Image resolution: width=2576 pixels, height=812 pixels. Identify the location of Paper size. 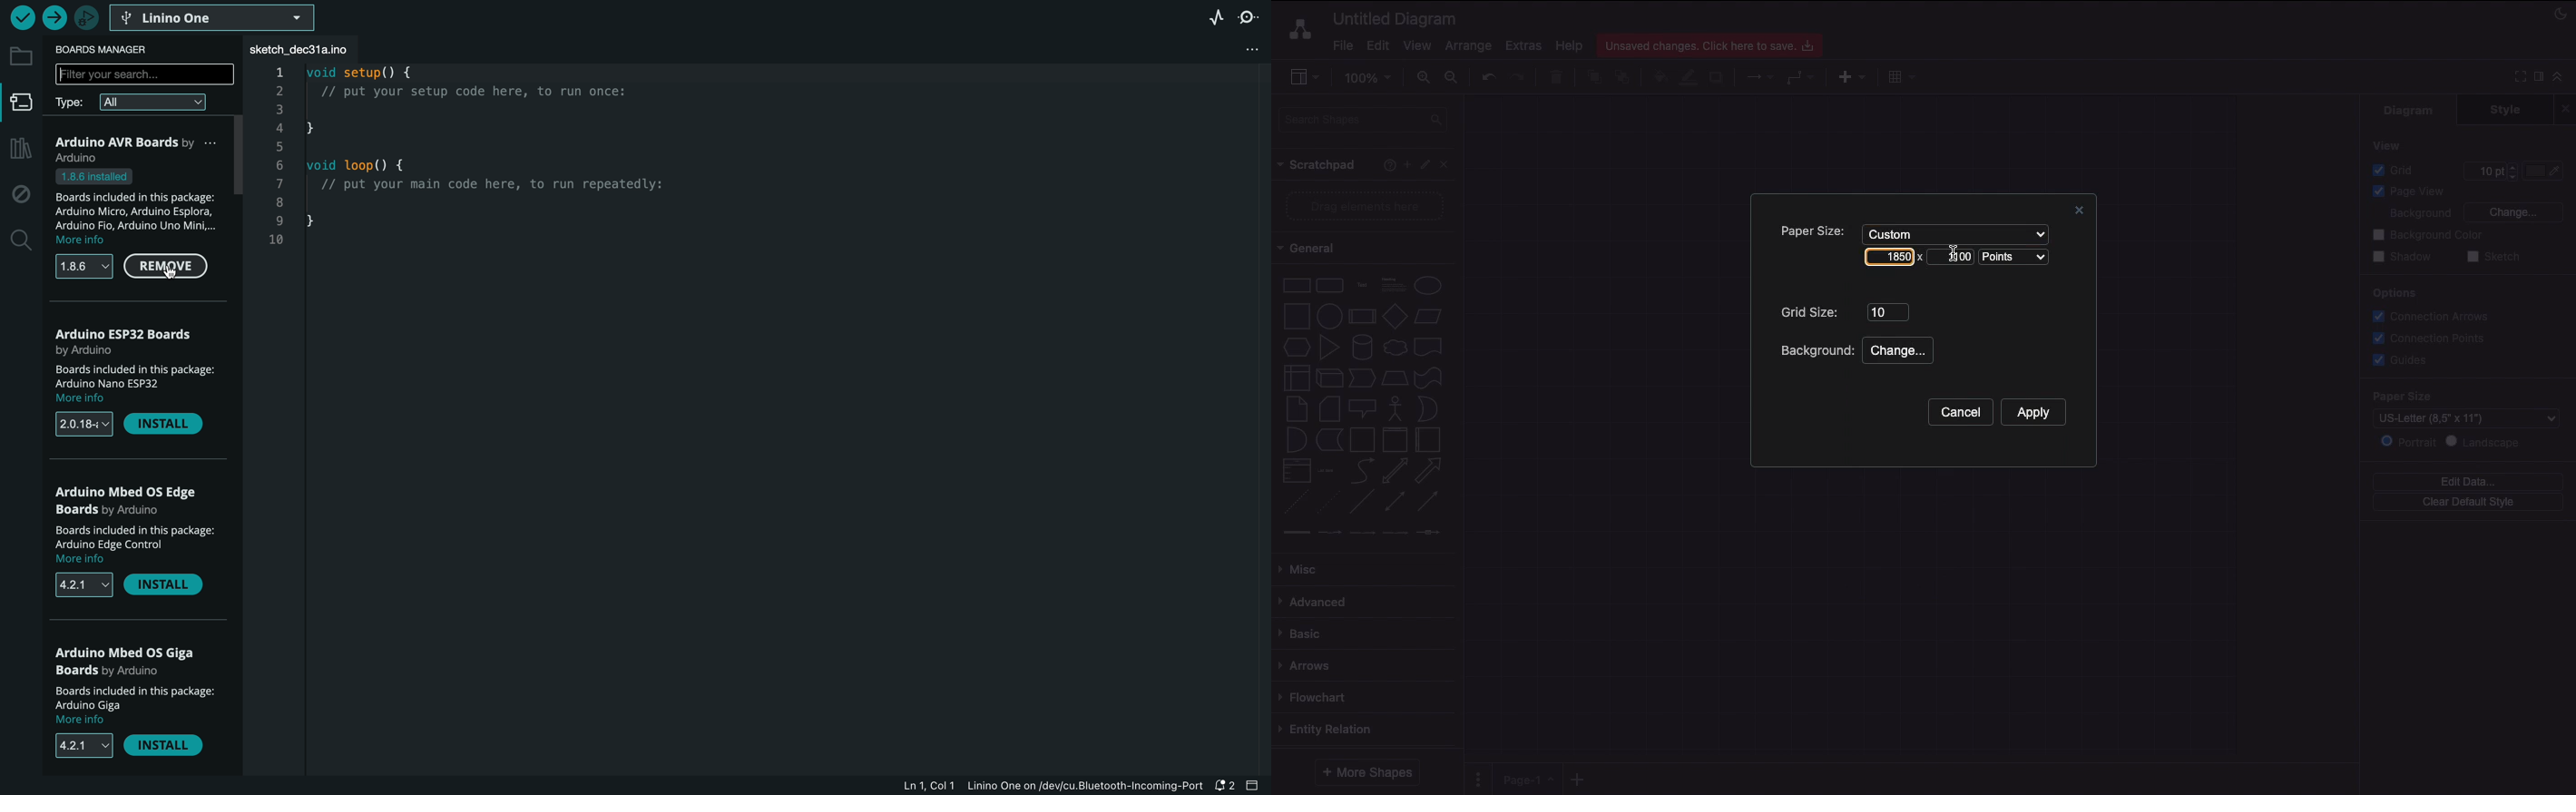
(2453, 397).